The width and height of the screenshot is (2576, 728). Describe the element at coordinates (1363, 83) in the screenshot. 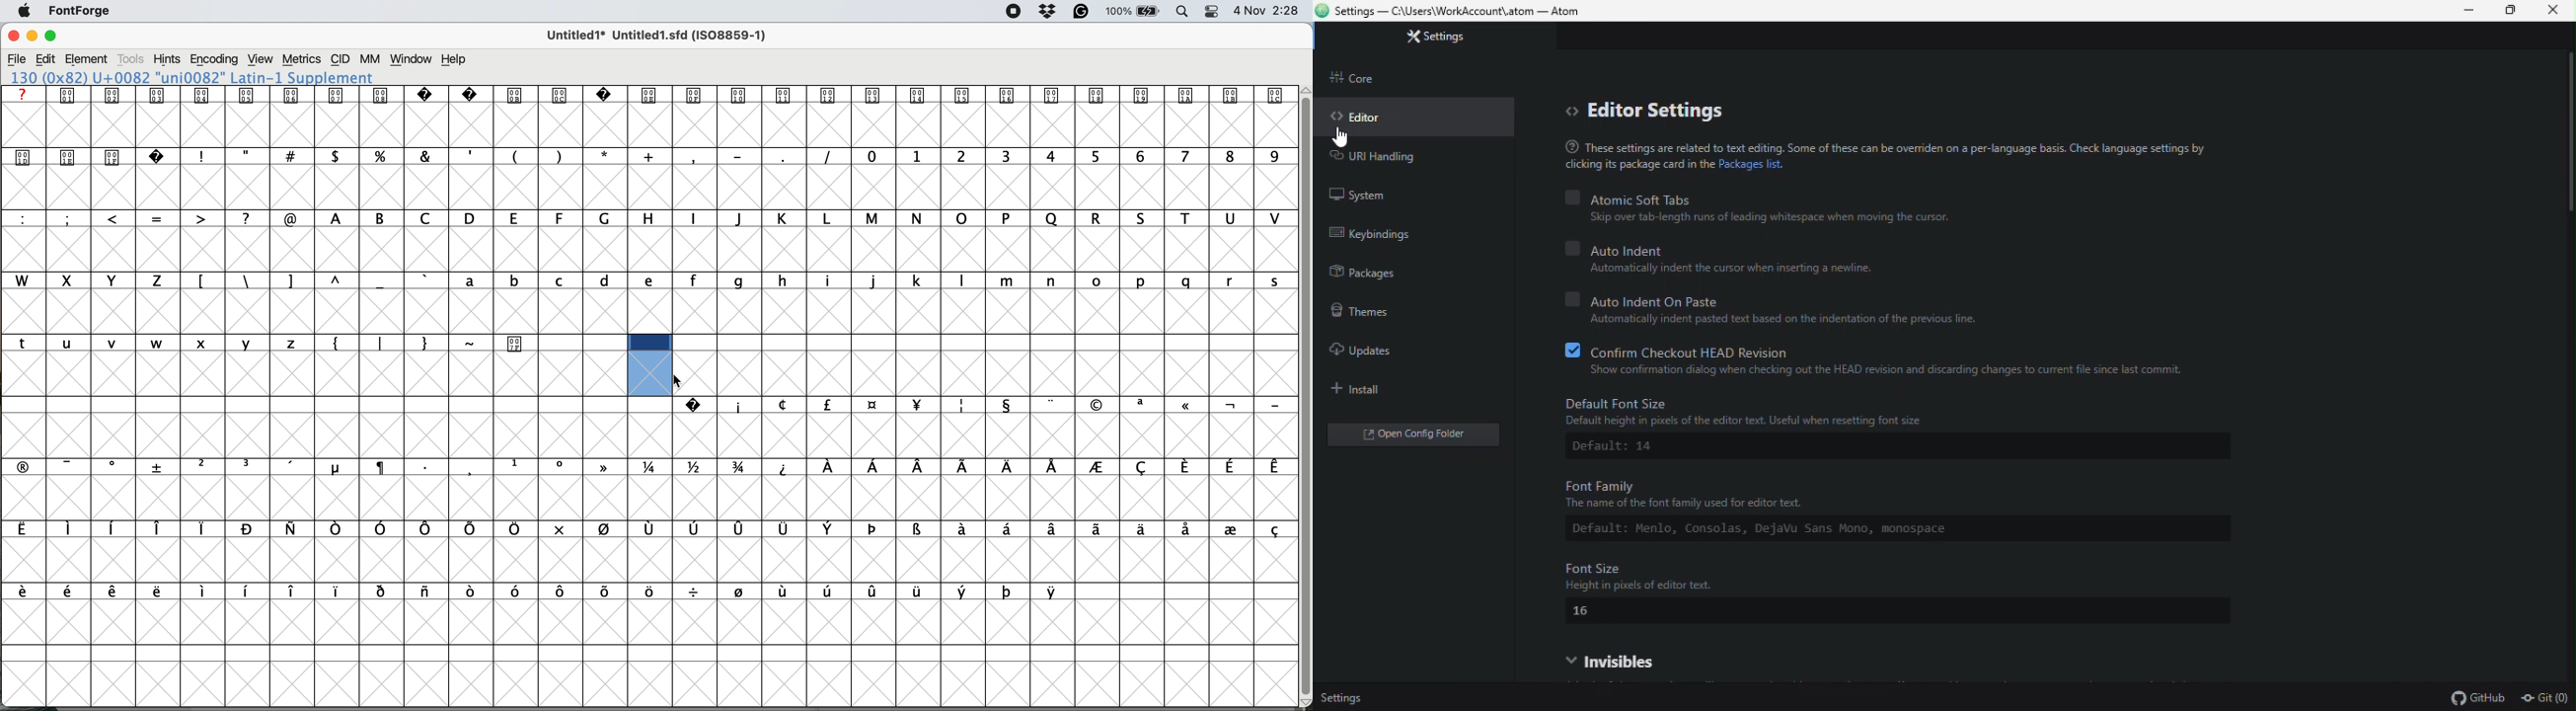

I see `core` at that location.